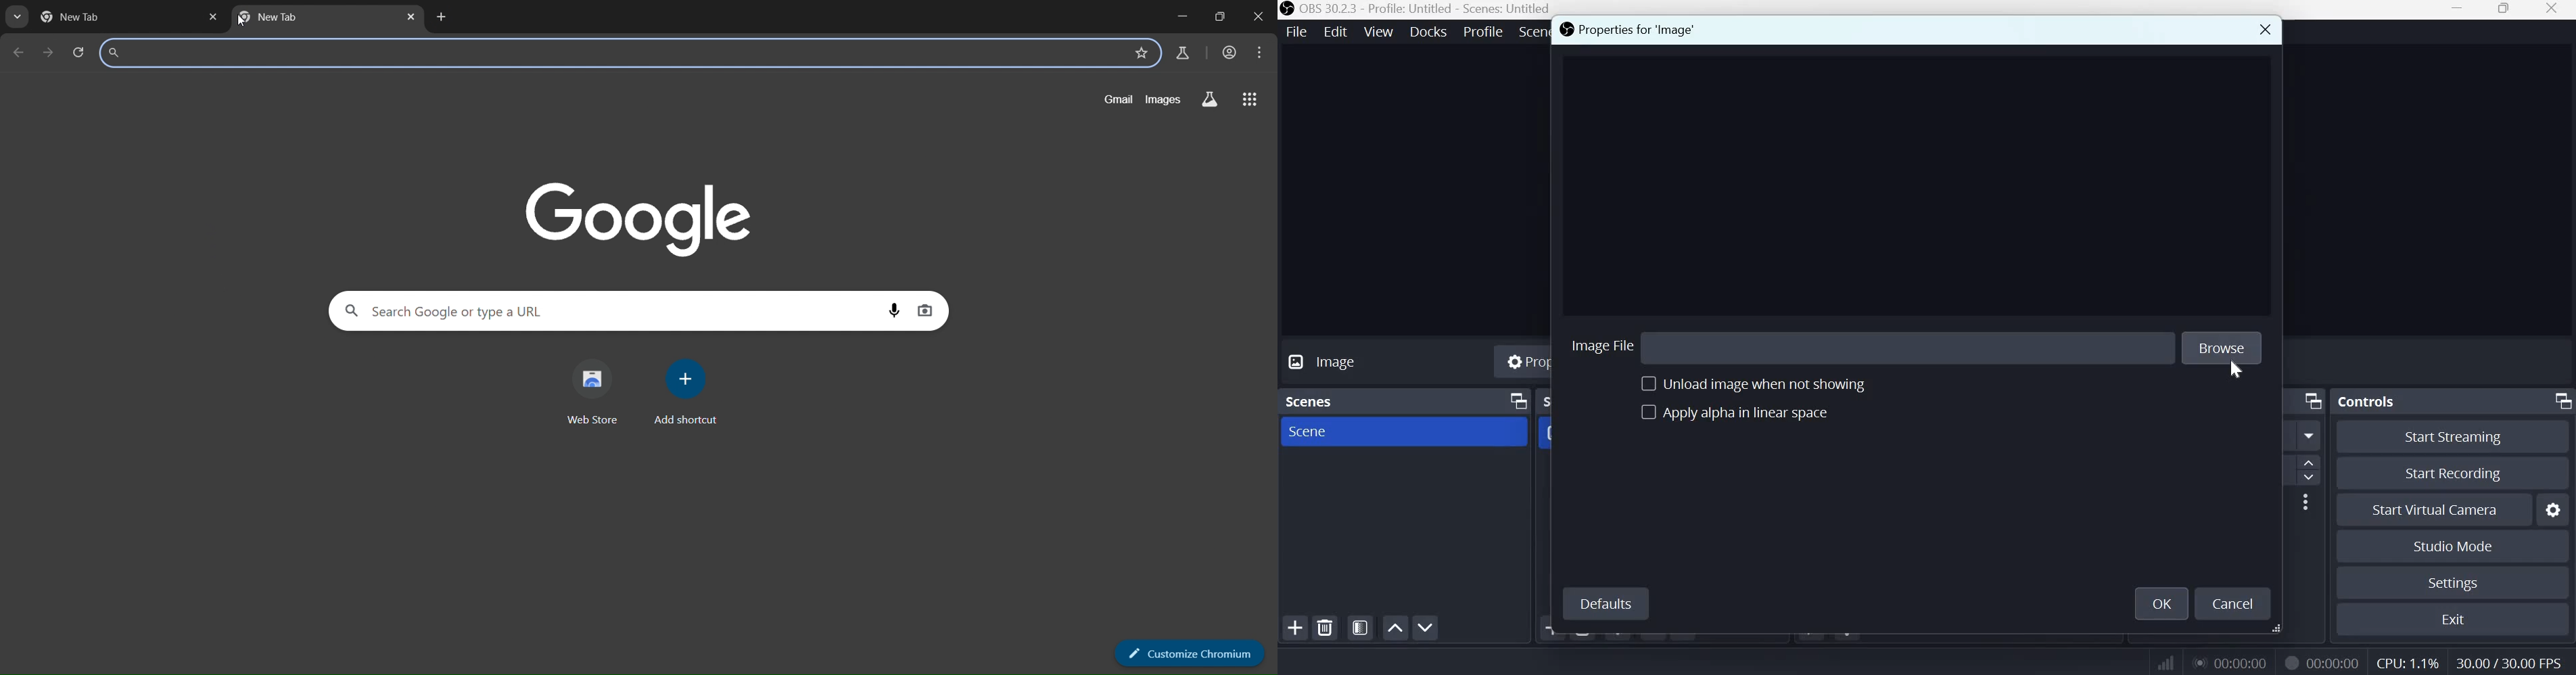 Image resolution: width=2576 pixels, height=700 pixels. What do you see at coordinates (248, 23) in the screenshot?
I see `cursor` at bounding box center [248, 23].